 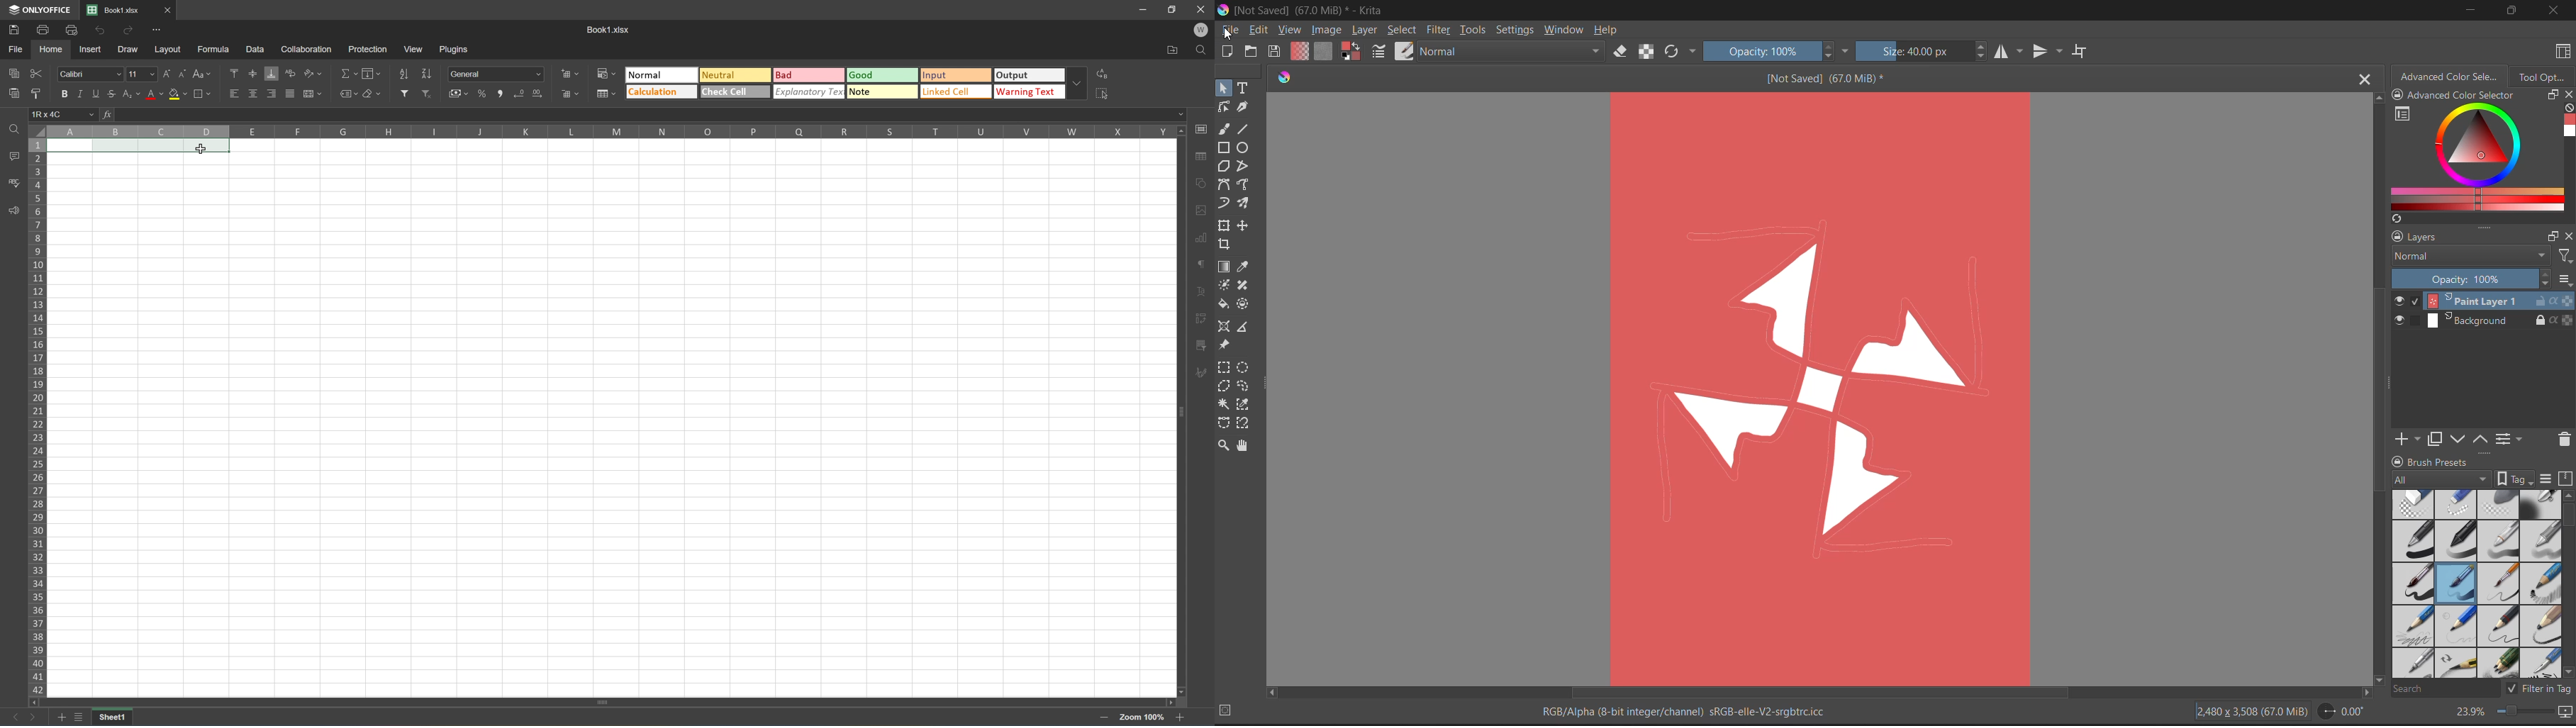 What do you see at coordinates (2567, 238) in the screenshot?
I see `close` at bounding box center [2567, 238].